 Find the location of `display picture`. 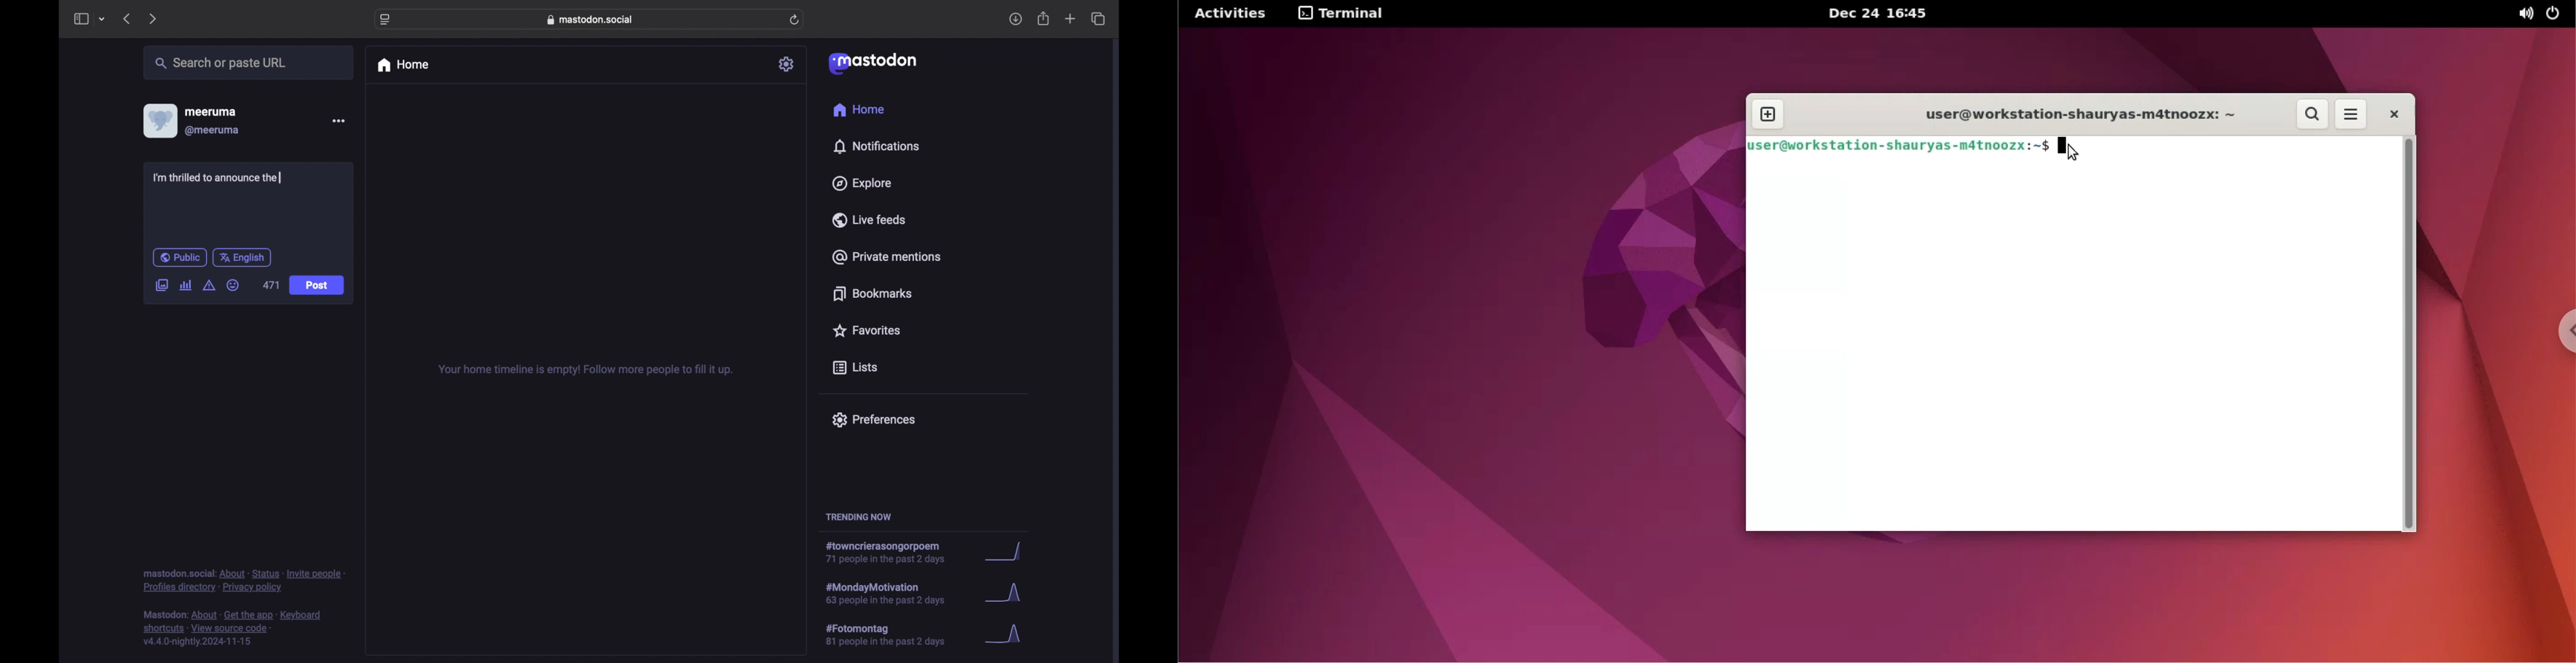

display picture is located at coordinates (159, 121).